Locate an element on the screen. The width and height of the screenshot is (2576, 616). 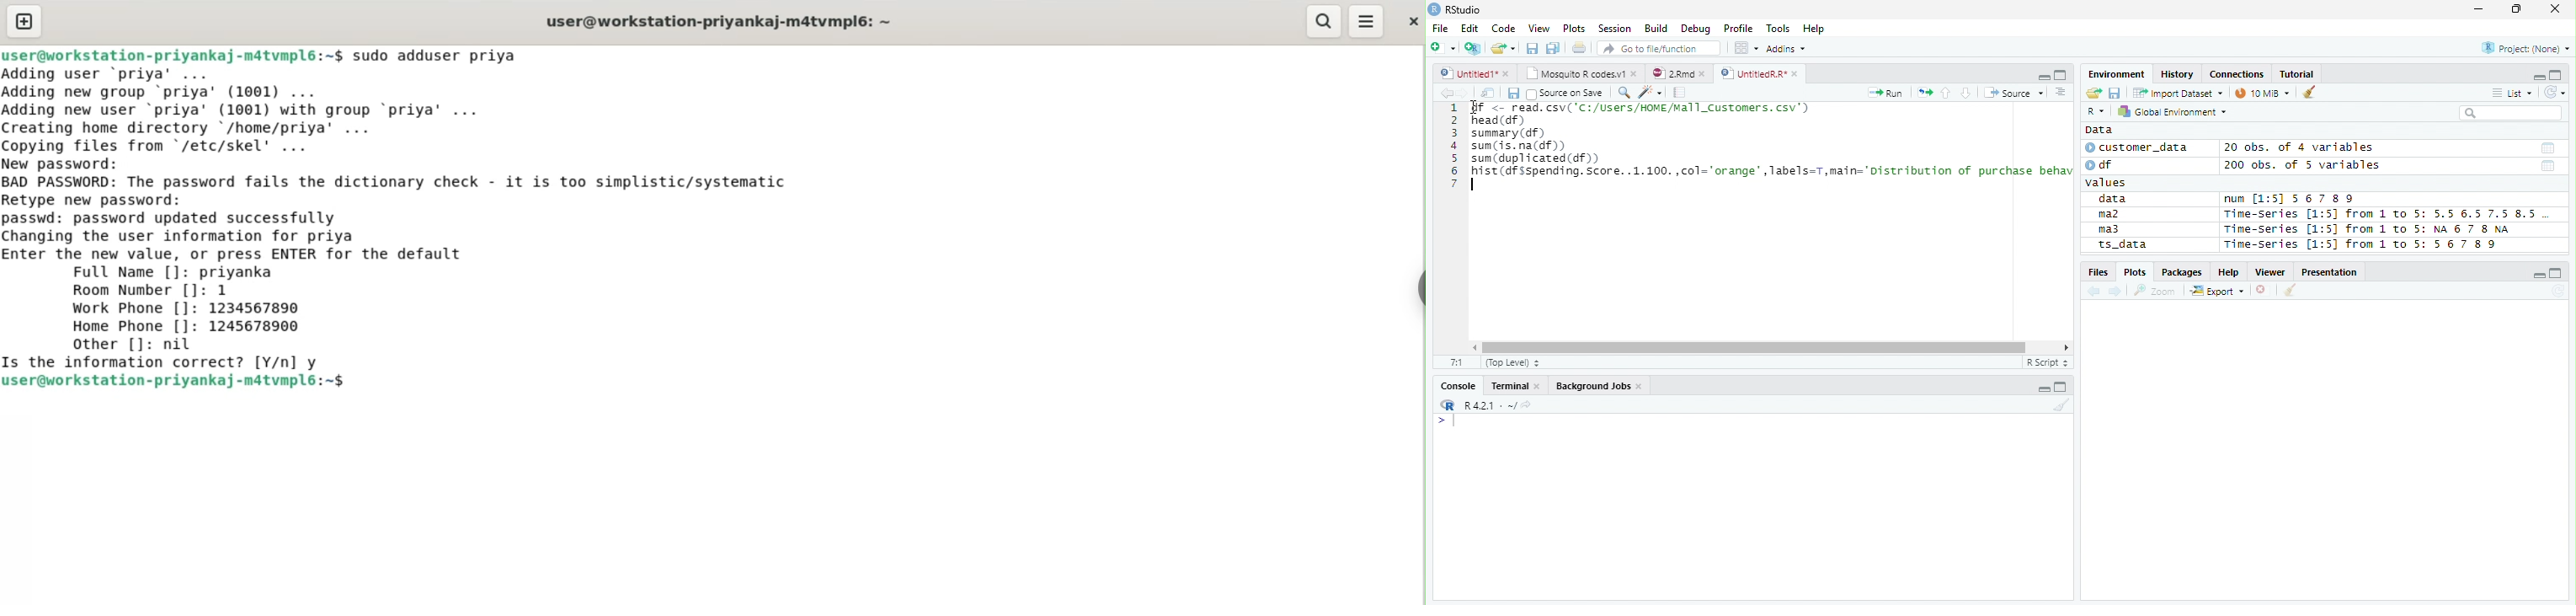
Delete is located at coordinates (2264, 291).